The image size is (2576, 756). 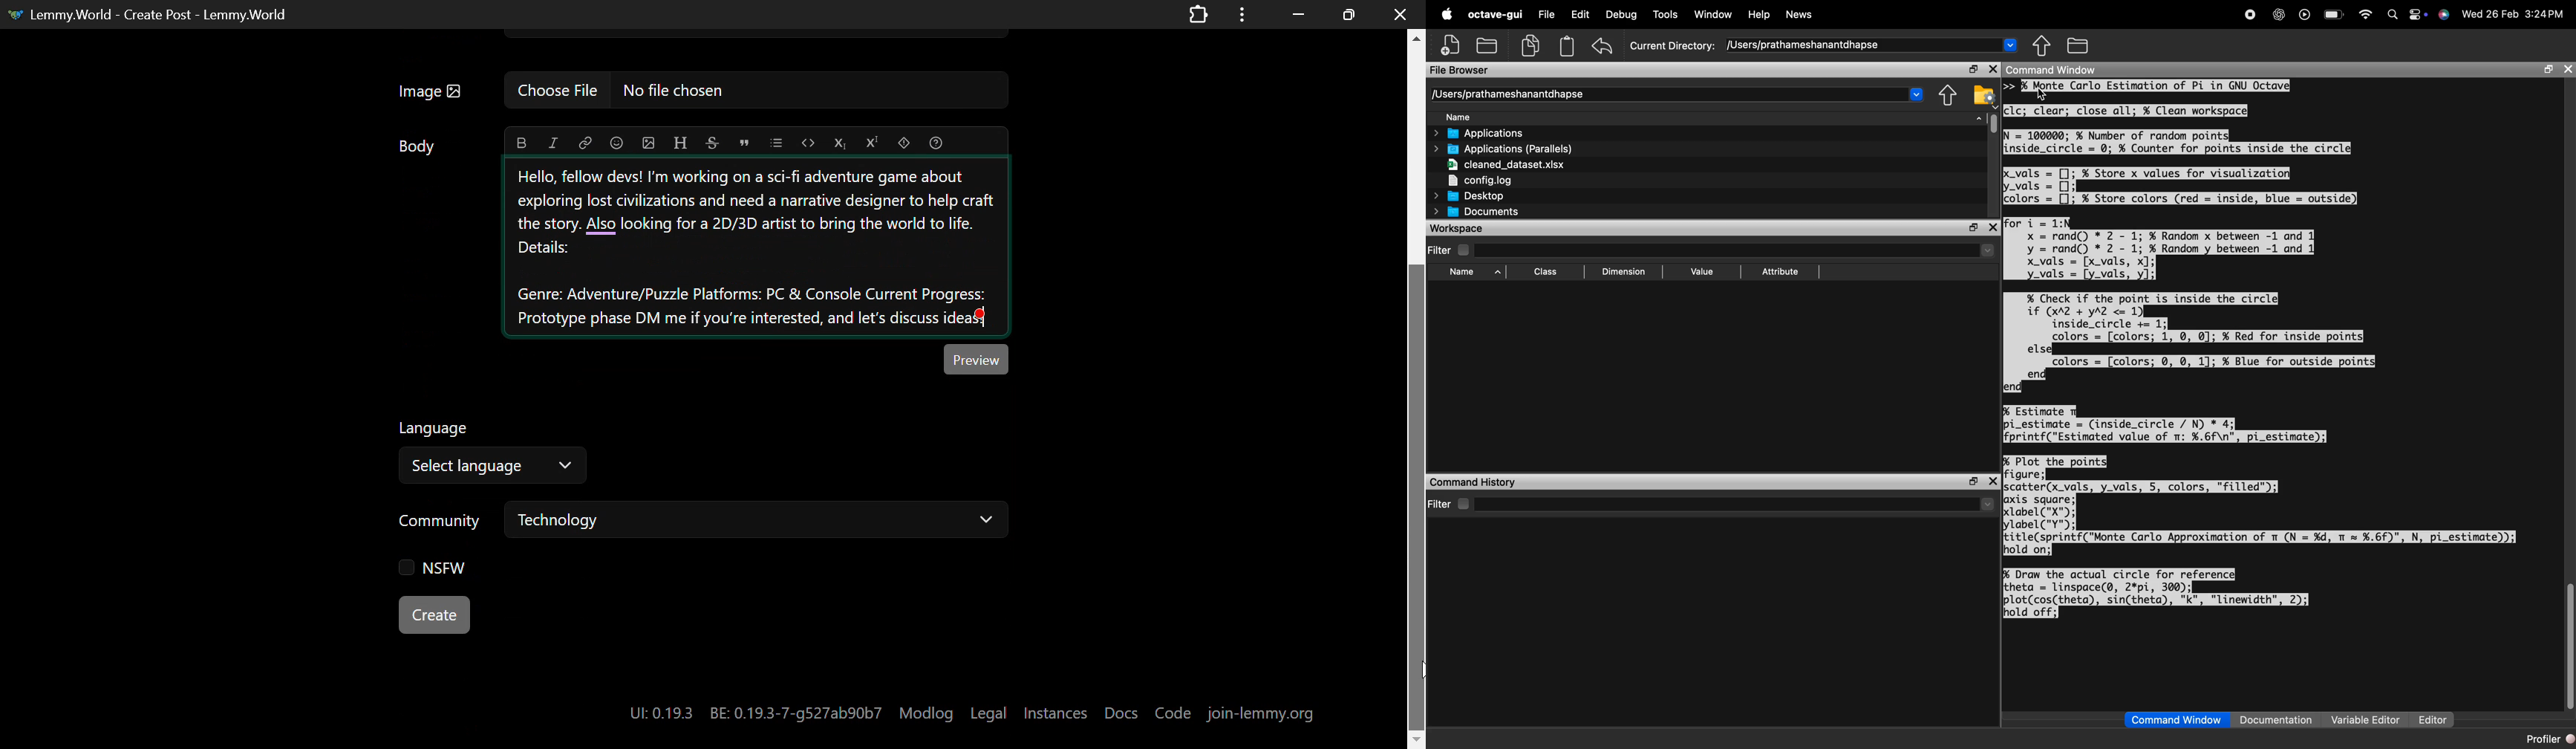 What do you see at coordinates (936, 142) in the screenshot?
I see `formatting help` at bounding box center [936, 142].